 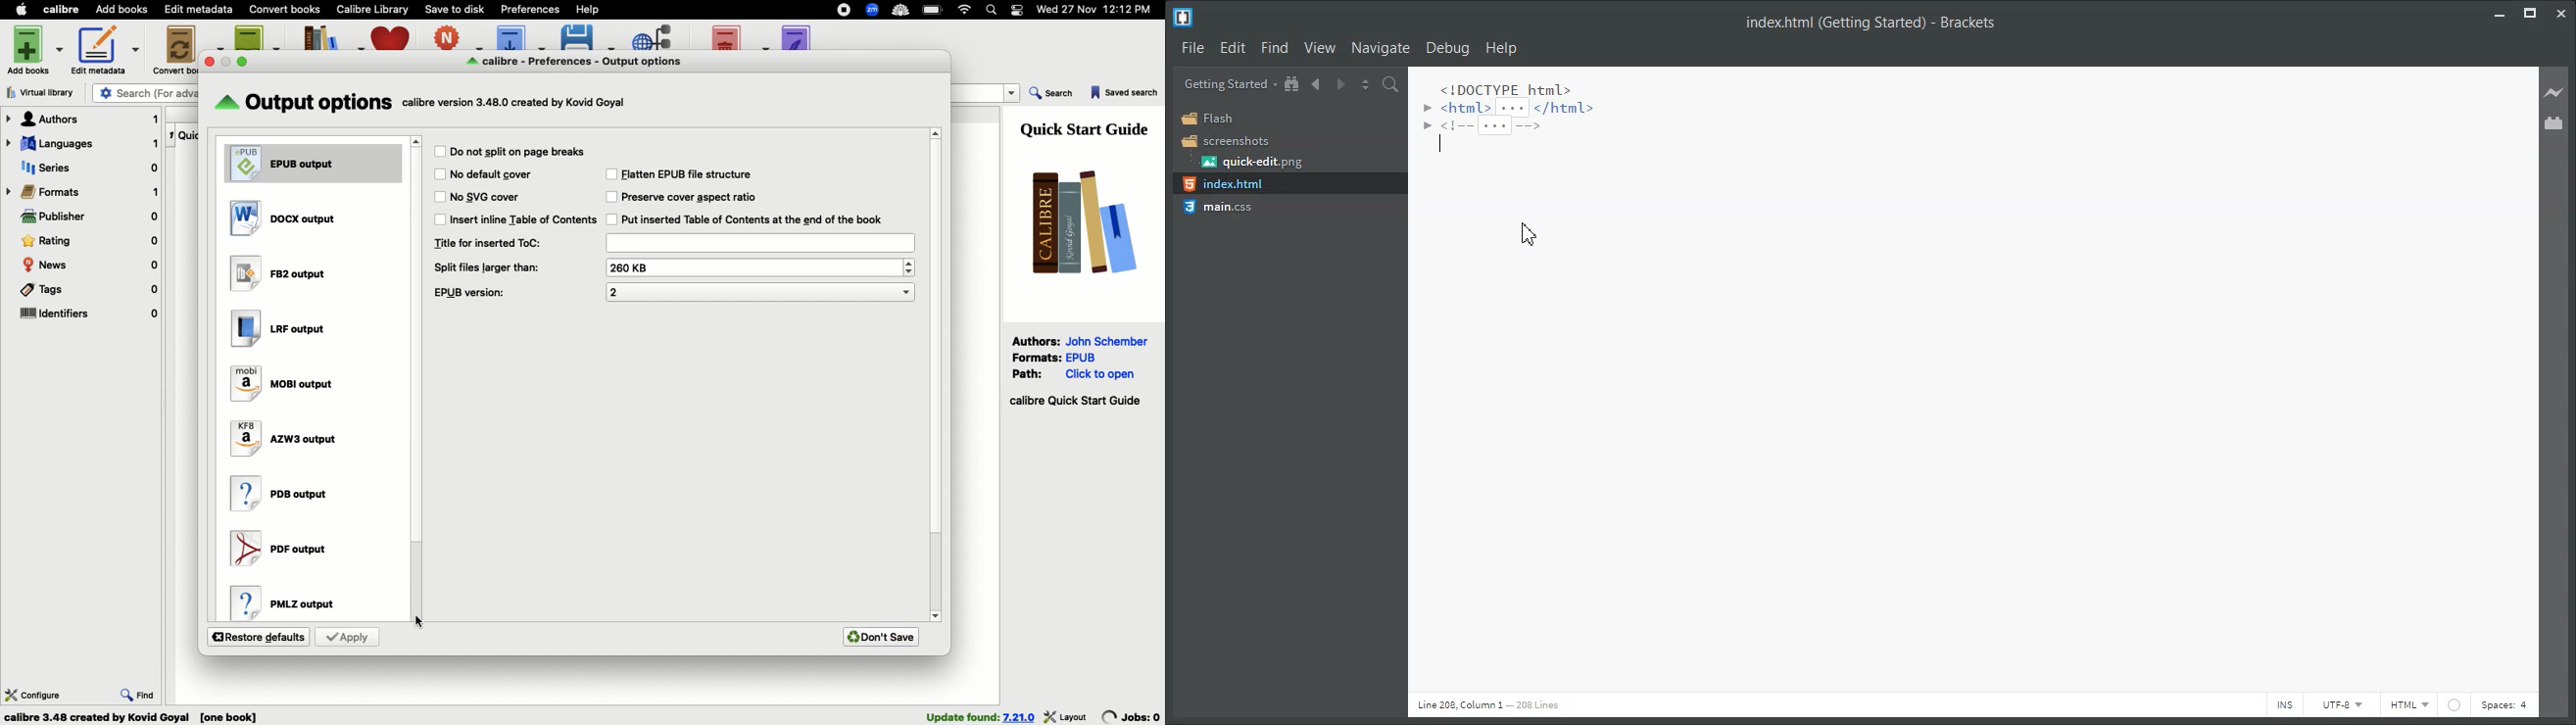 What do you see at coordinates (489, 268) in the screenshot?
I see `Split files` at bounding box center [489, 268].